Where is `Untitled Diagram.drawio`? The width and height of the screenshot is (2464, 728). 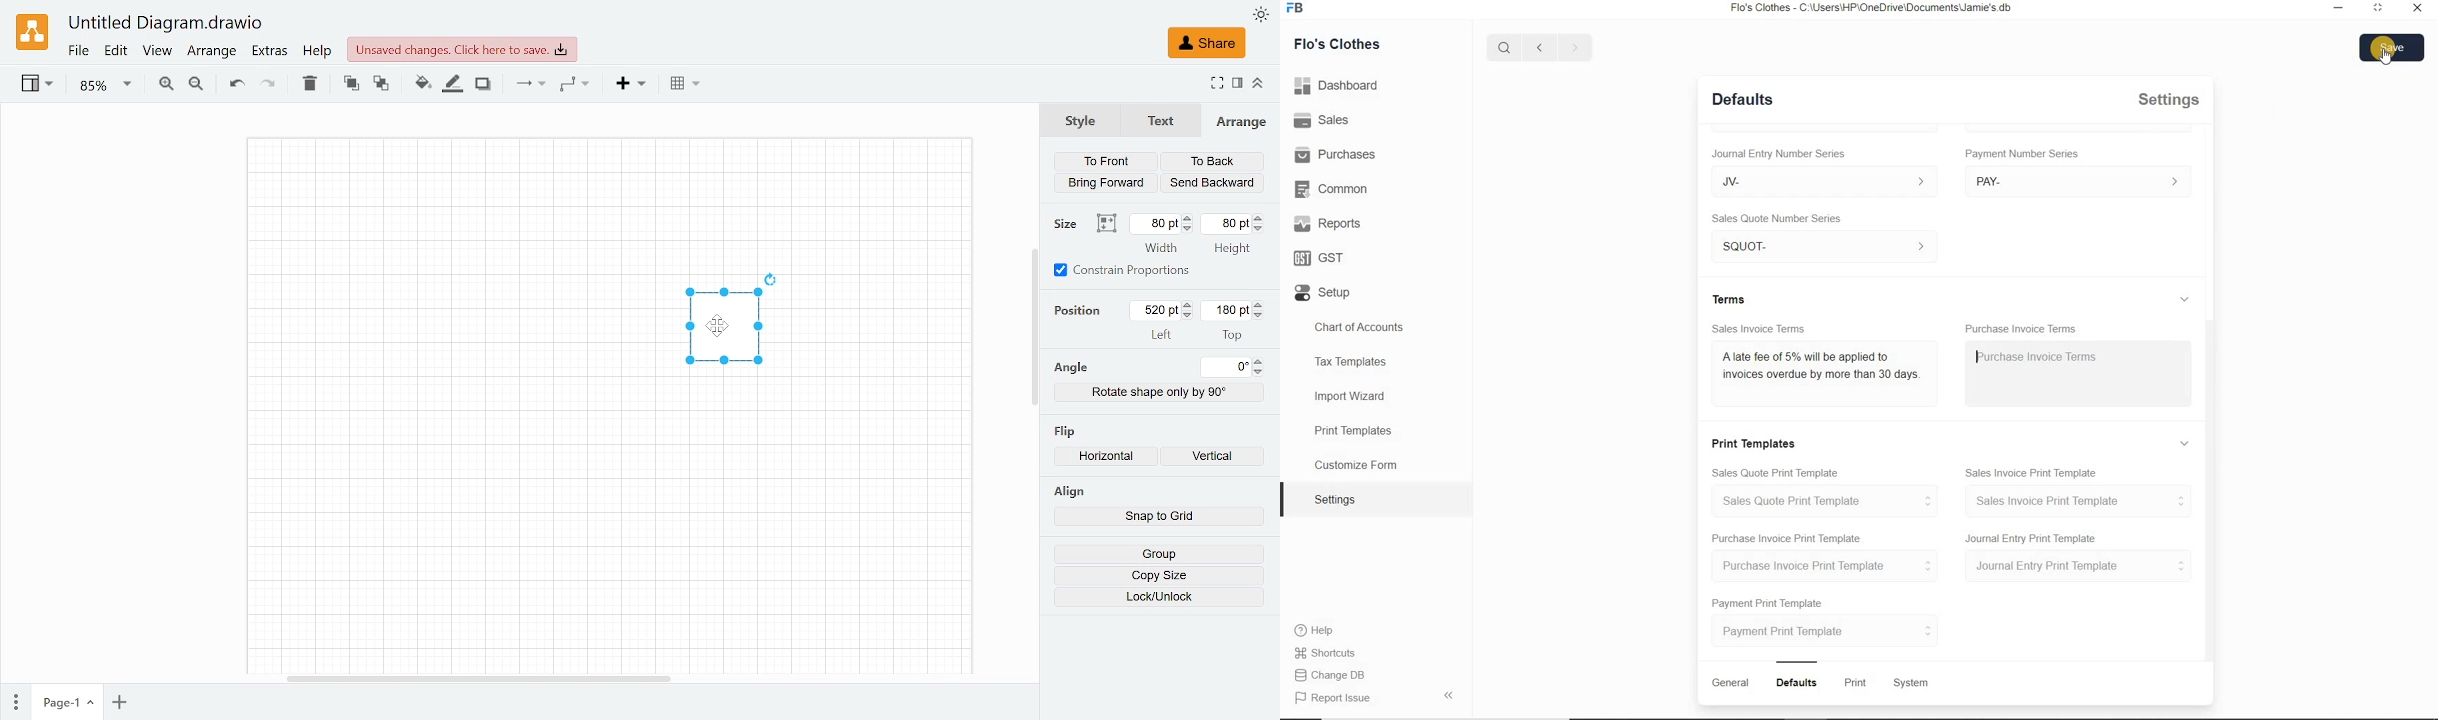 Untitled Diagram.drawio is located at coordinates (166, 24).